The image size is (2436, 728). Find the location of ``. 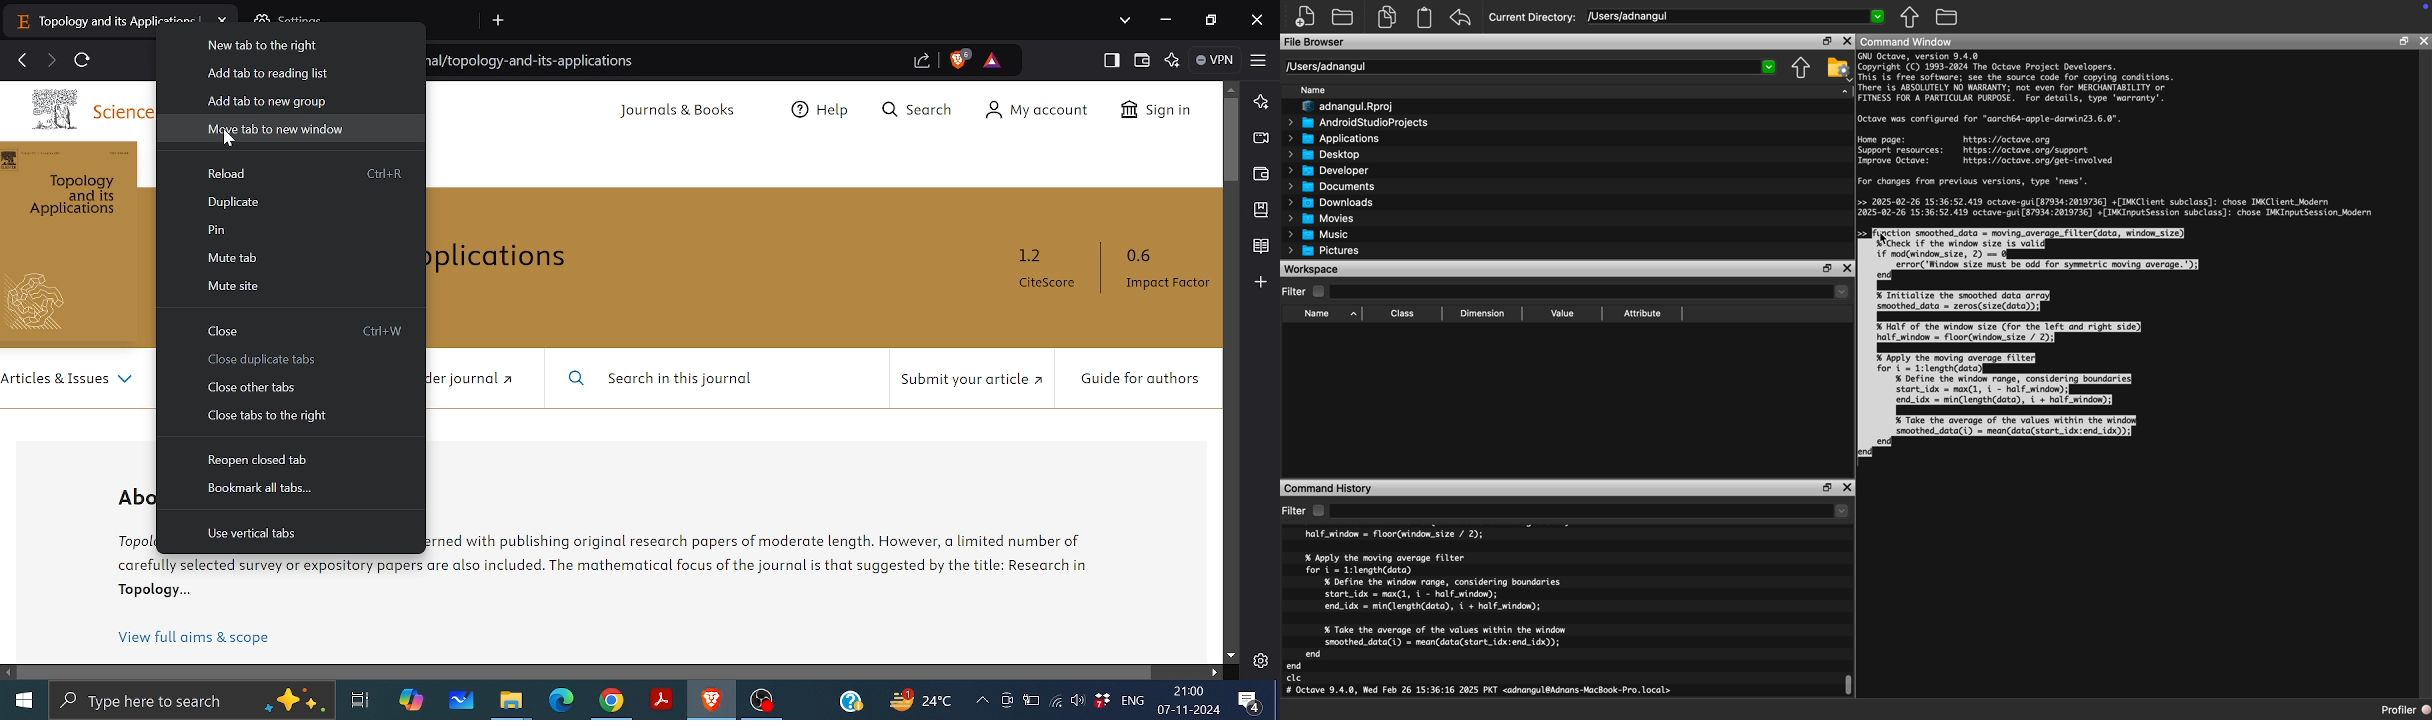

 is located at coordinates (1260, 136).